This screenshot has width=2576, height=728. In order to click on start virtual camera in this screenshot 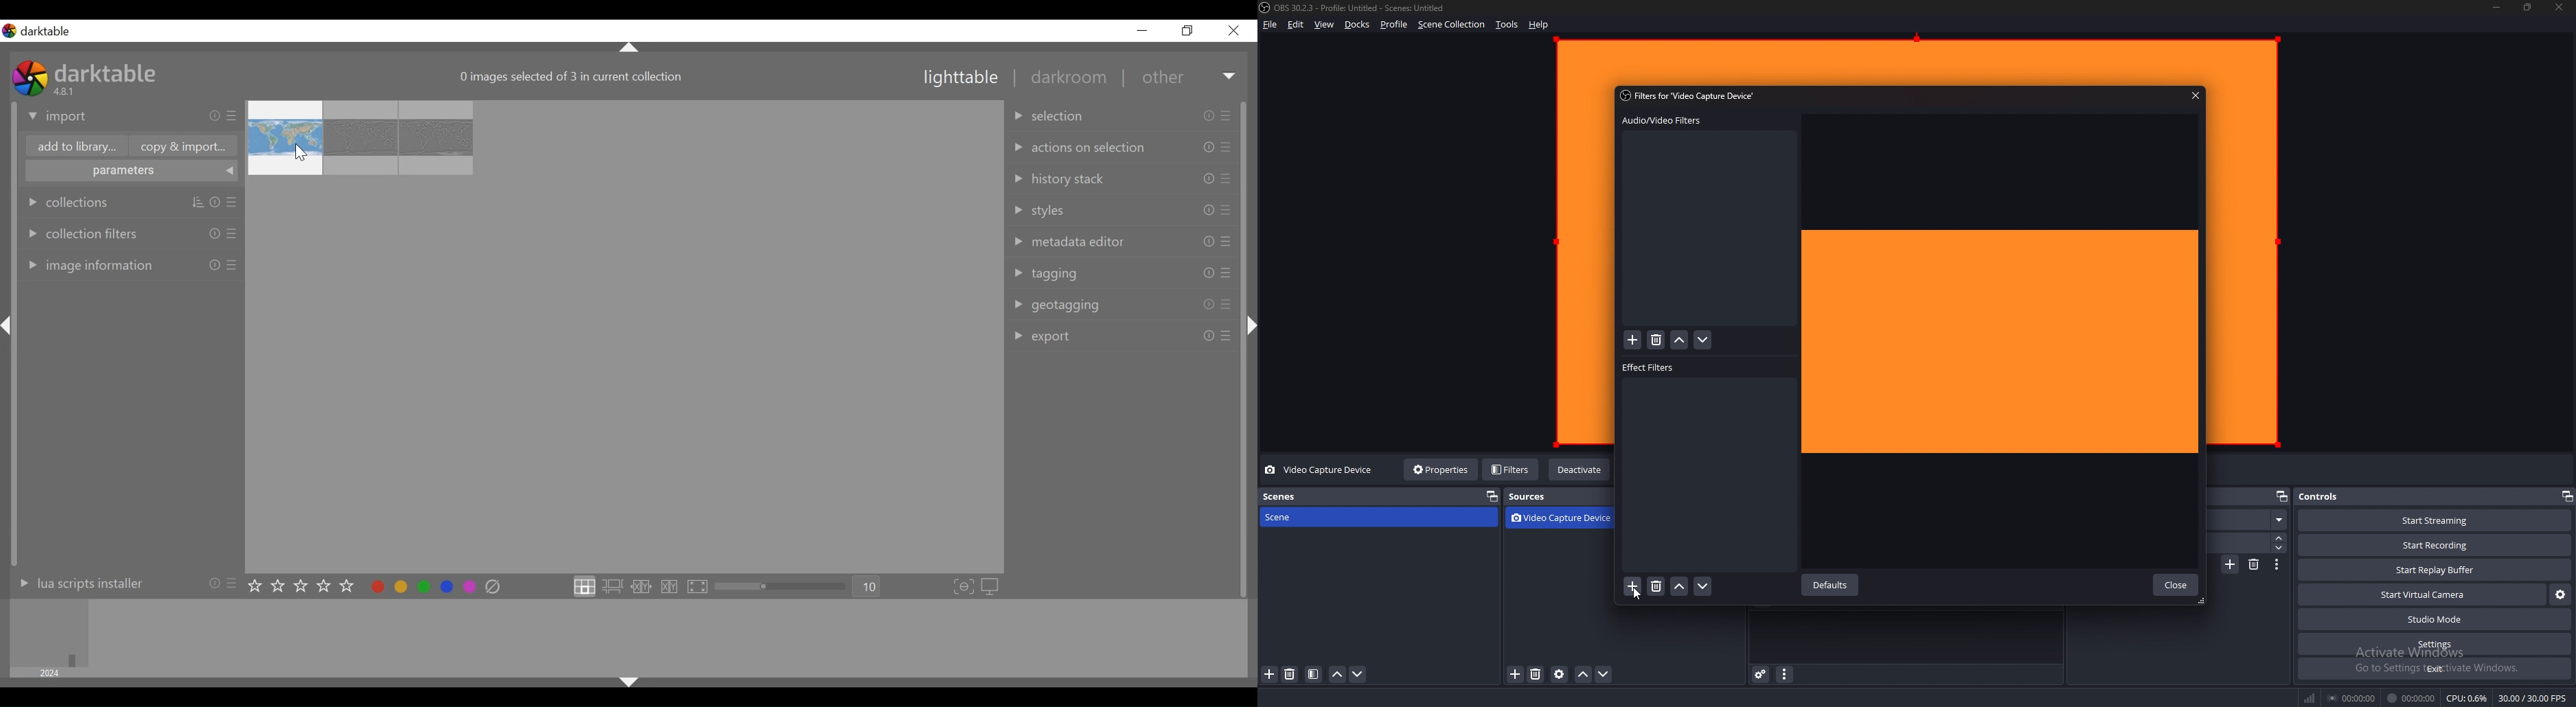, I will do `click(2423, 594)`.